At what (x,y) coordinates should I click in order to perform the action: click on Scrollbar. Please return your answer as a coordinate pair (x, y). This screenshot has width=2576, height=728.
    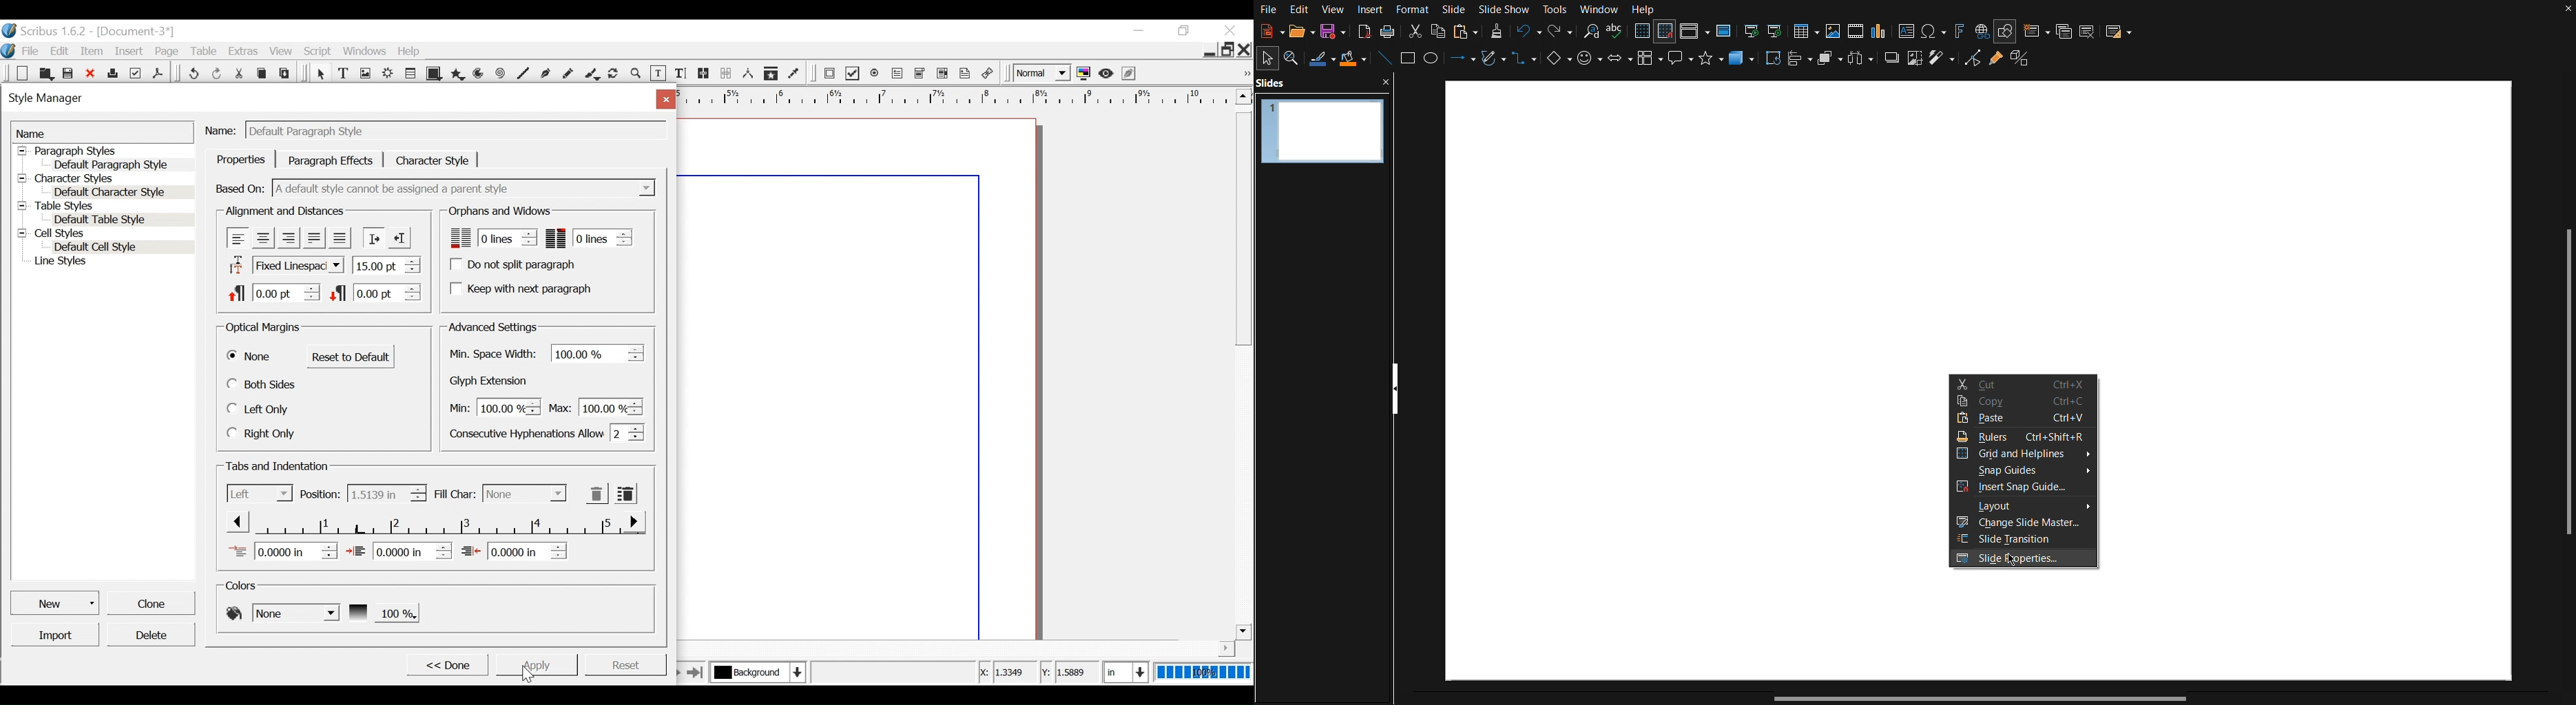
    Looking at the image, I should click on (1976, 699).